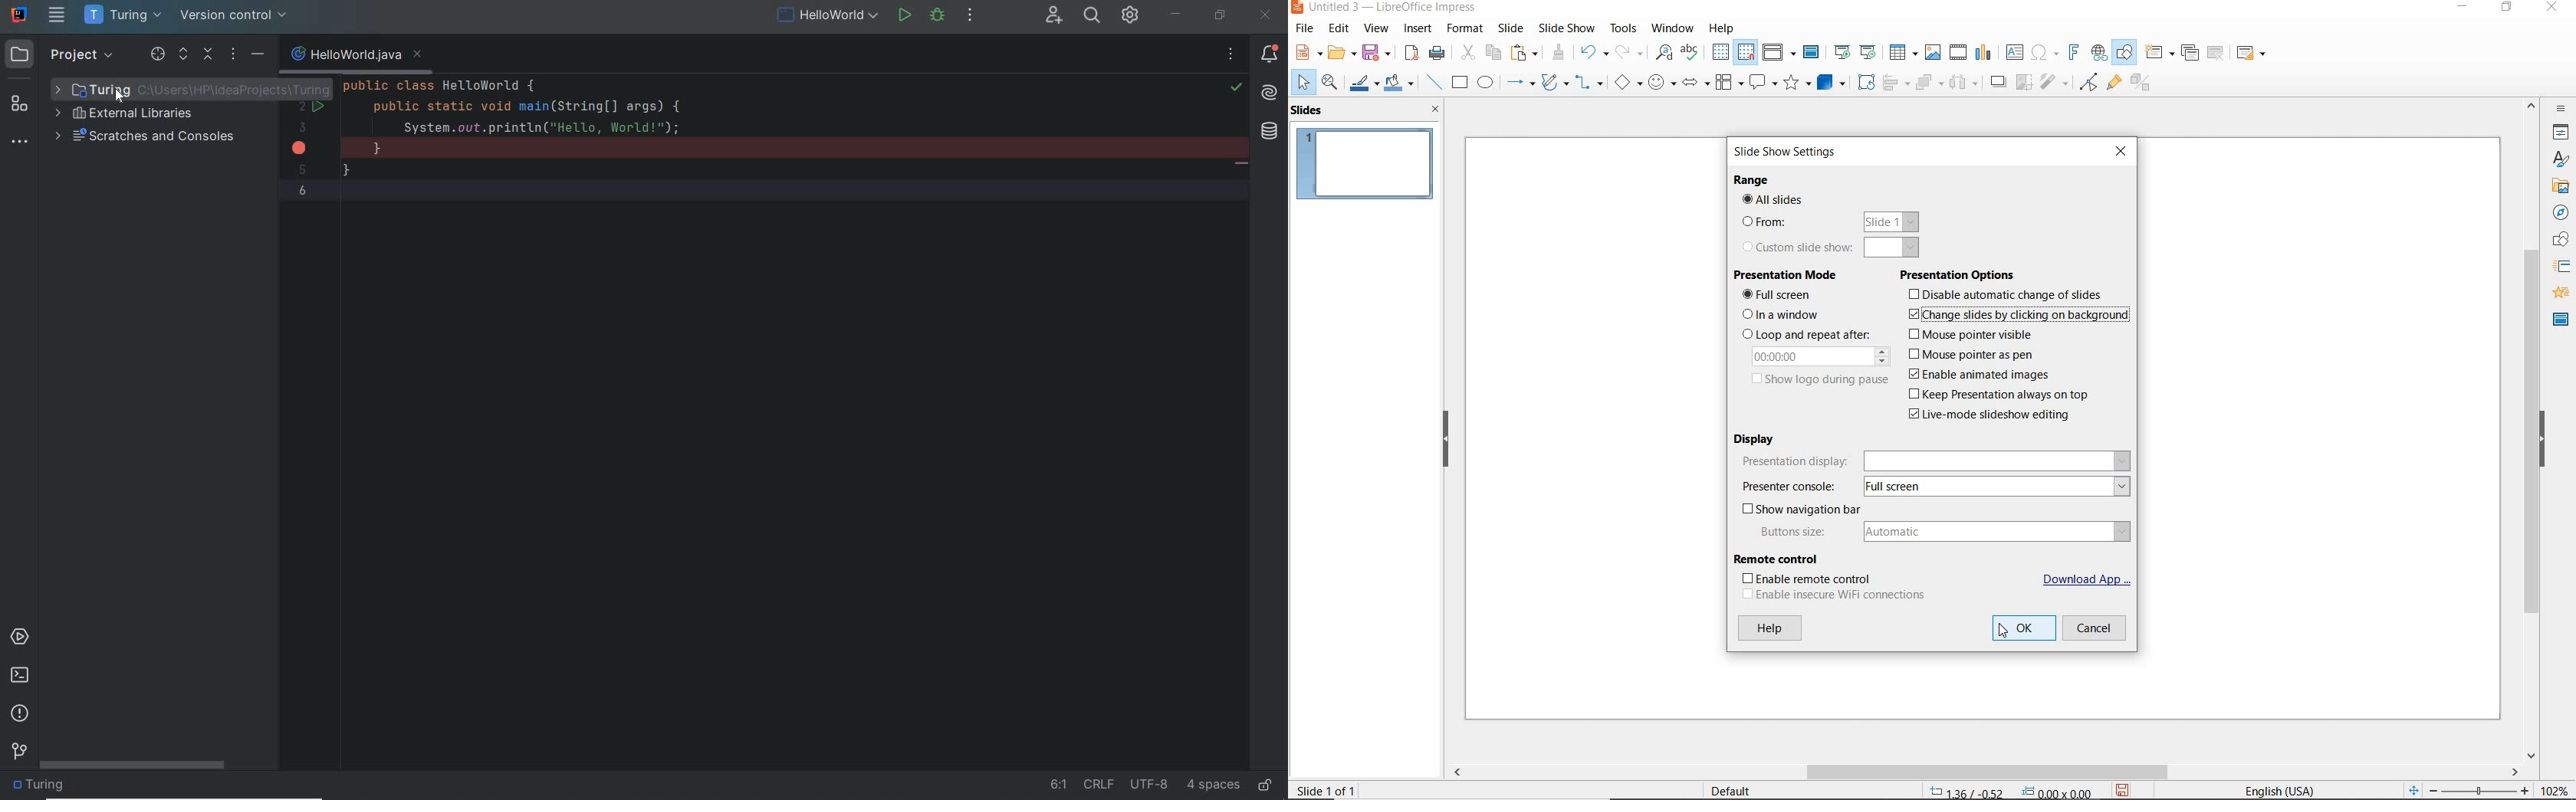  What do you see at coordinates (1997, 82) in the screenshot?
I see `SHADOW` at bounding box center [1997, 82].